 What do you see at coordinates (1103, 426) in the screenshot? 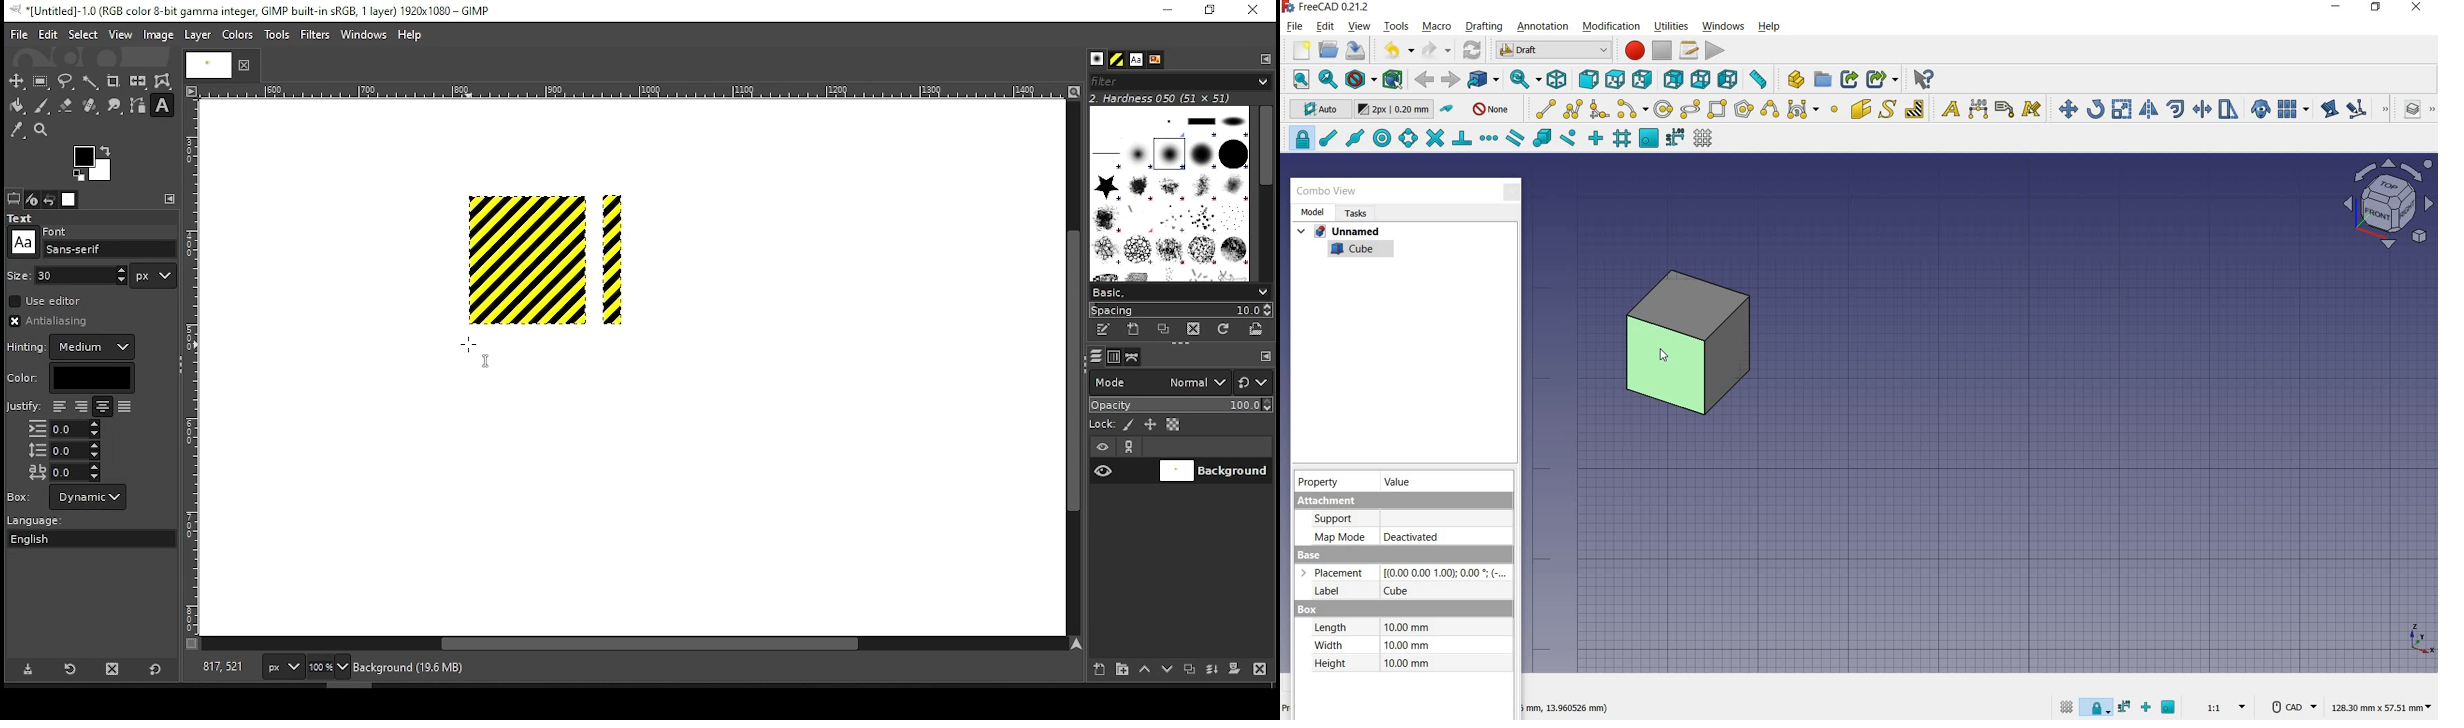
I see `lock:` at bounding box center [1103, 426].